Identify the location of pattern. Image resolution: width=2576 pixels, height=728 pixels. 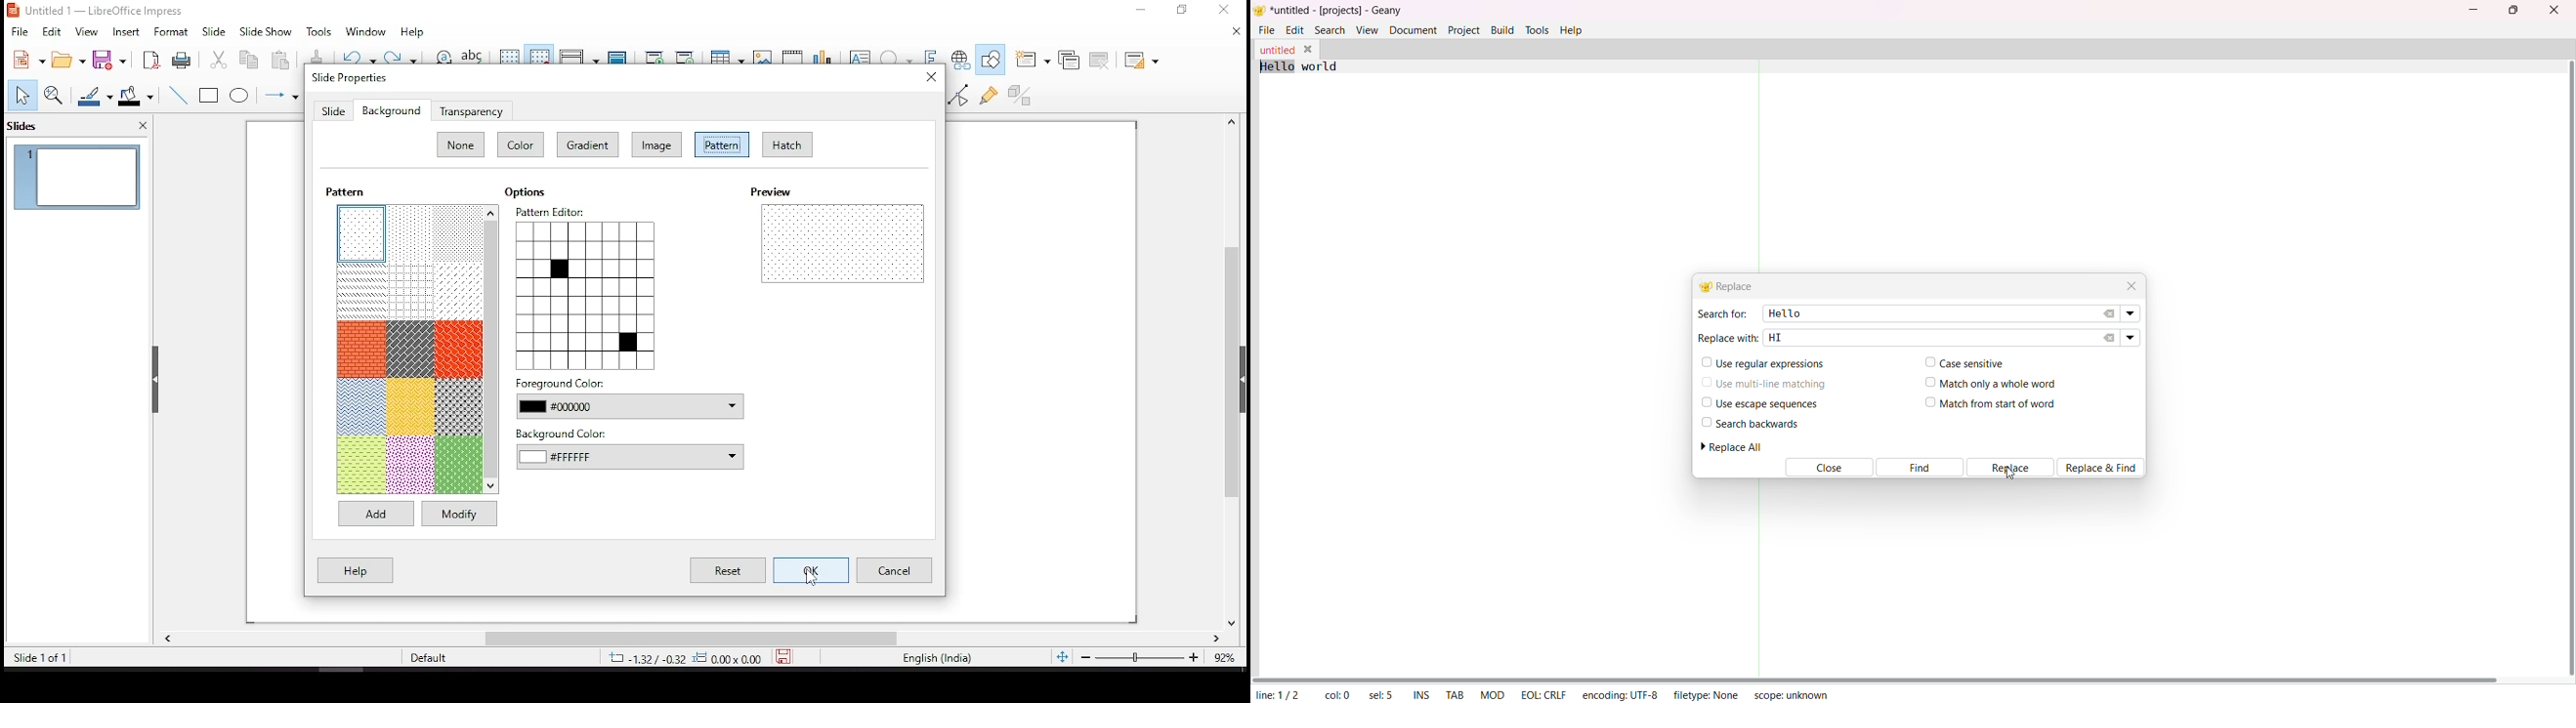
(460, 290).